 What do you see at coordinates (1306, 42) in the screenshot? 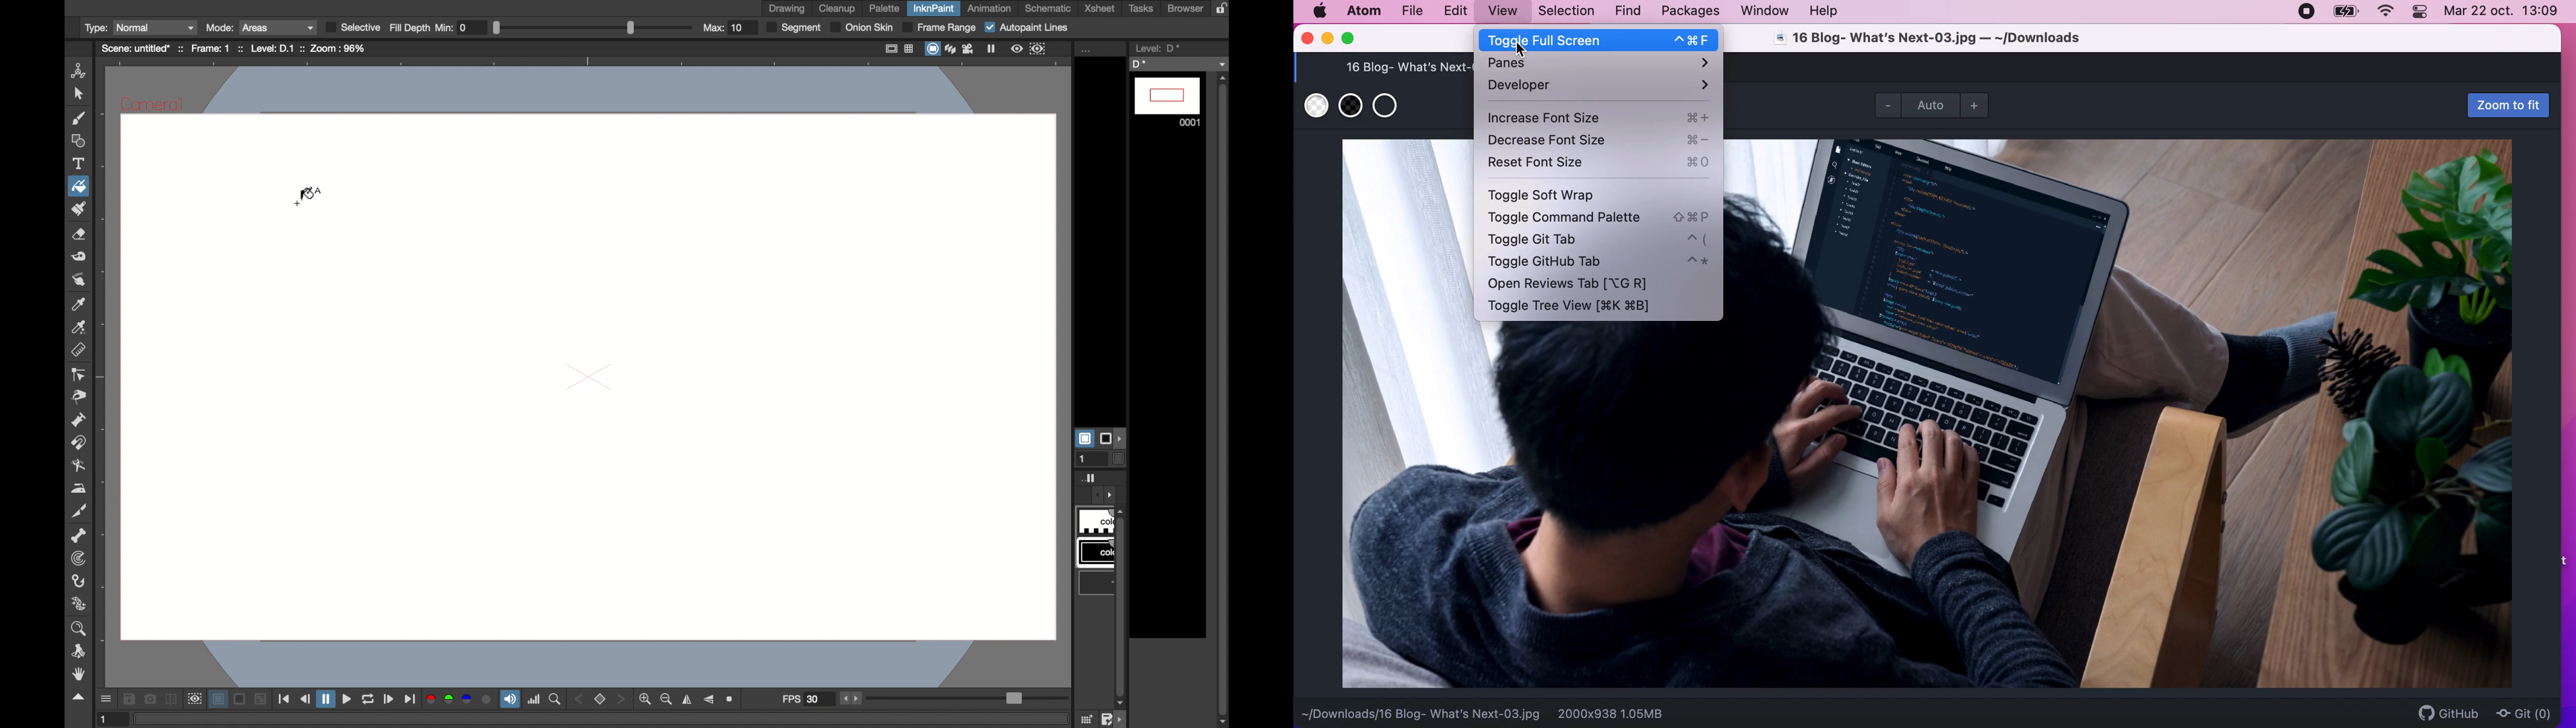
I see `close` at bounding box center [1306, 42].